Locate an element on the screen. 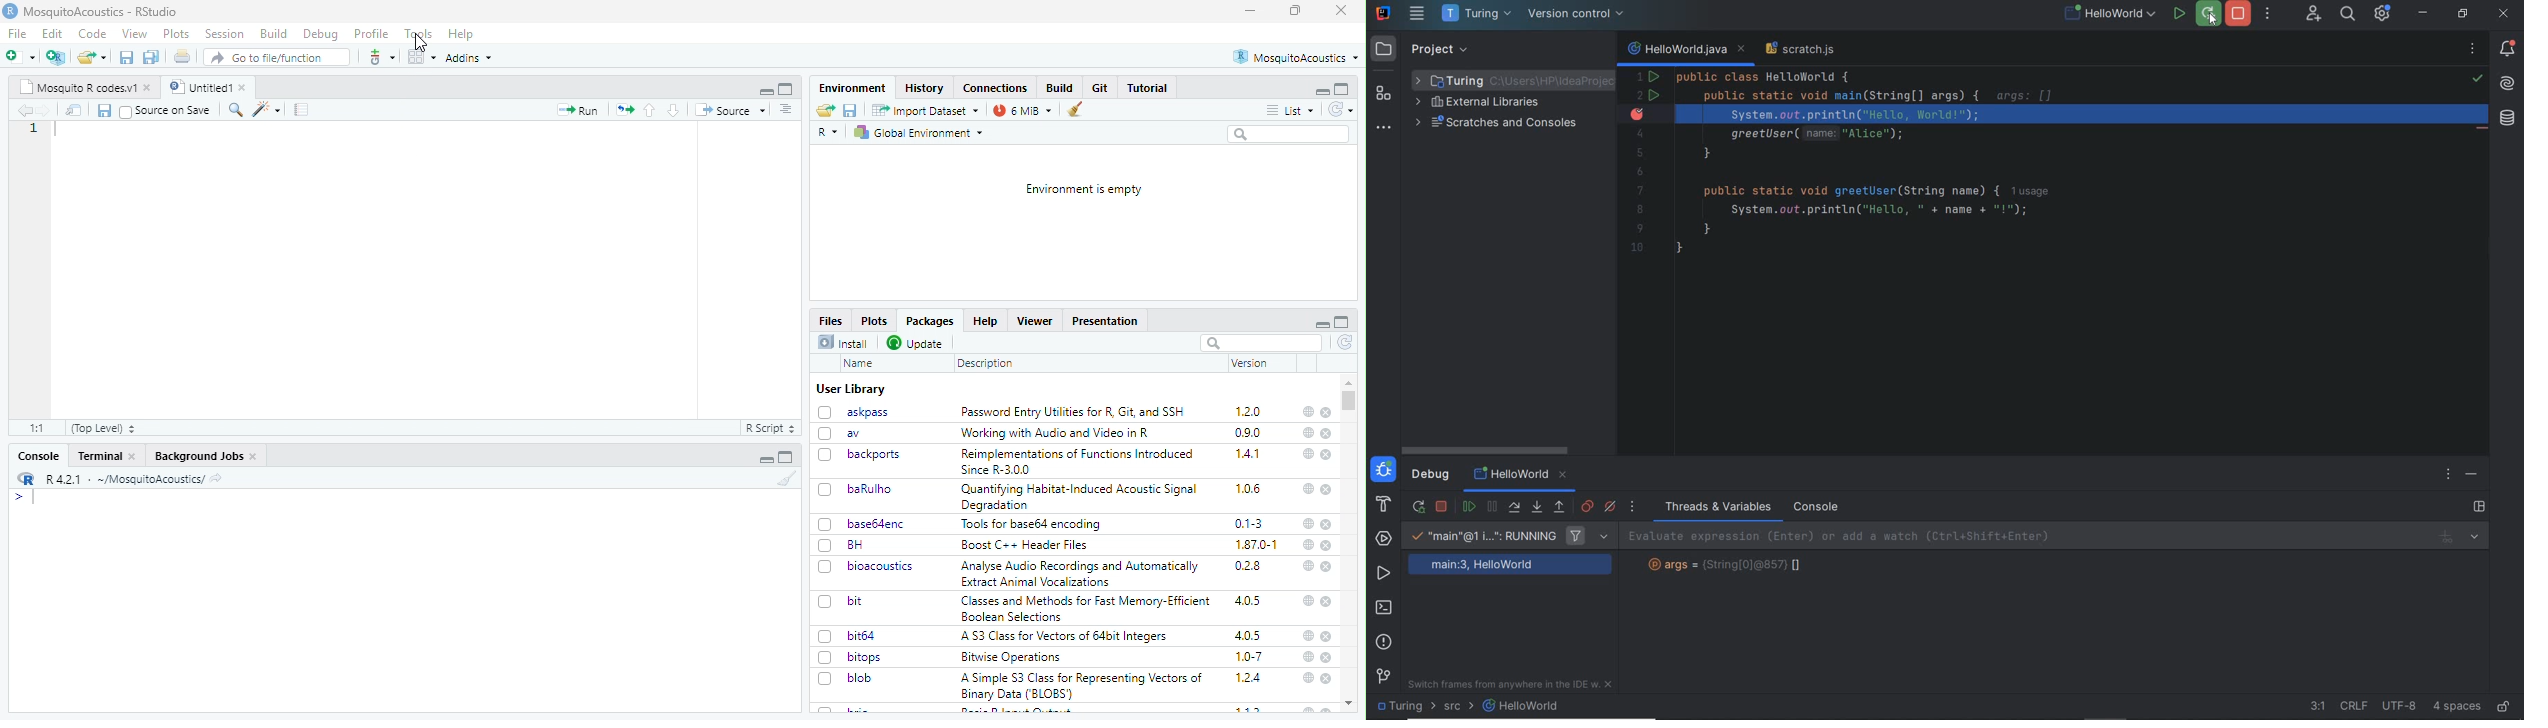 The width and height of the screenshot is (2548, 728). ‘Working with Audio and Video in R is located at coordinates (1059, 433).